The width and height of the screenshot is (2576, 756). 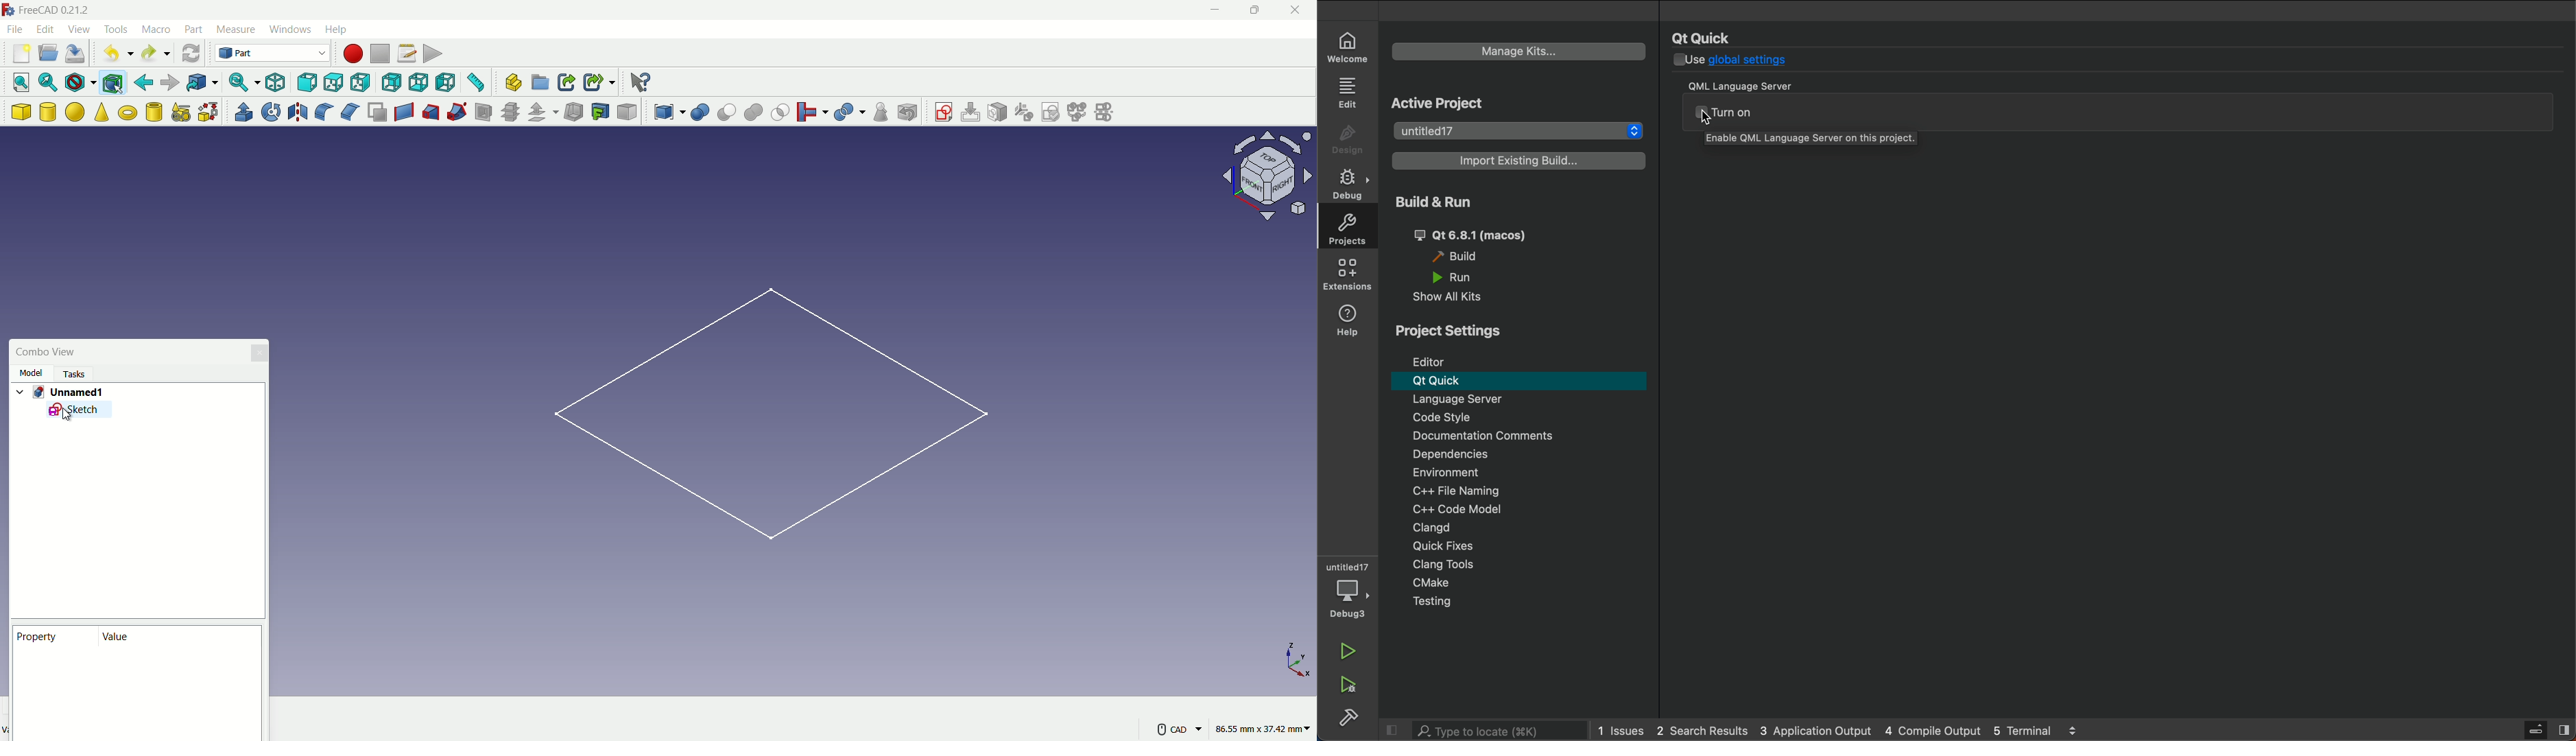 What do you see at coordinates (1515, 204) in the screenshot?
I see `run and build` at bounding box center [1515, 204].